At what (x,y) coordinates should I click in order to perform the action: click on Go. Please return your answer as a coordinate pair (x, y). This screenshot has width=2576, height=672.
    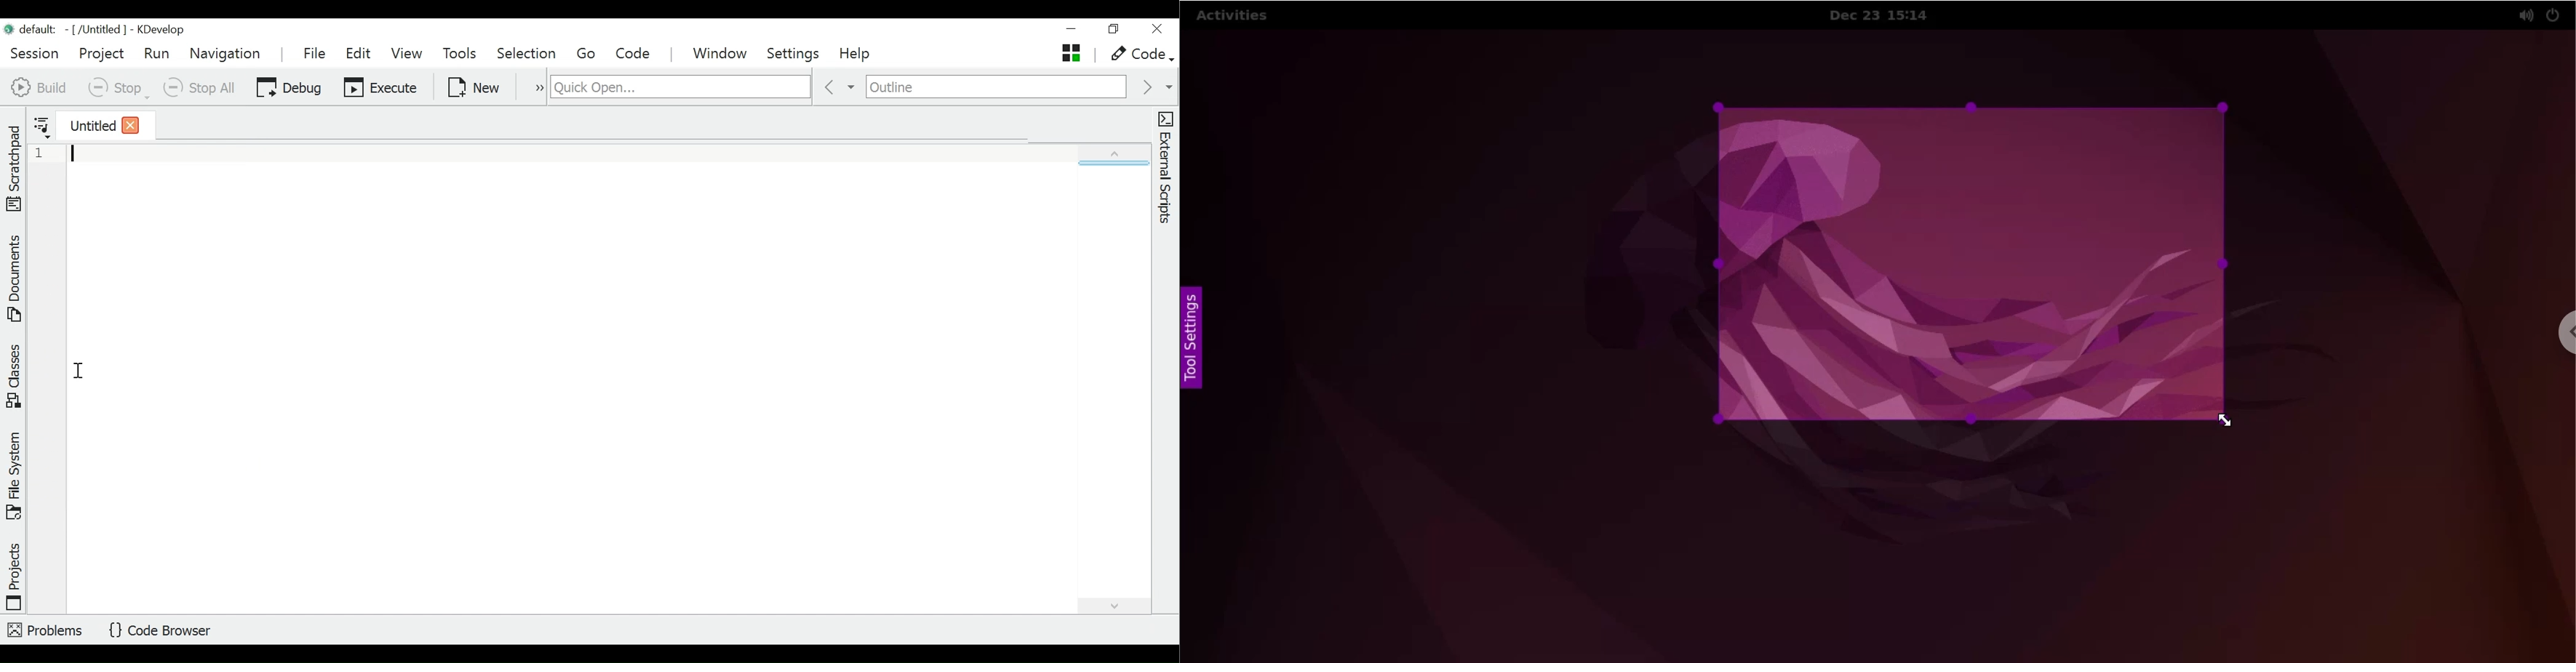
    Looking at the image, I should click on (589, 53).